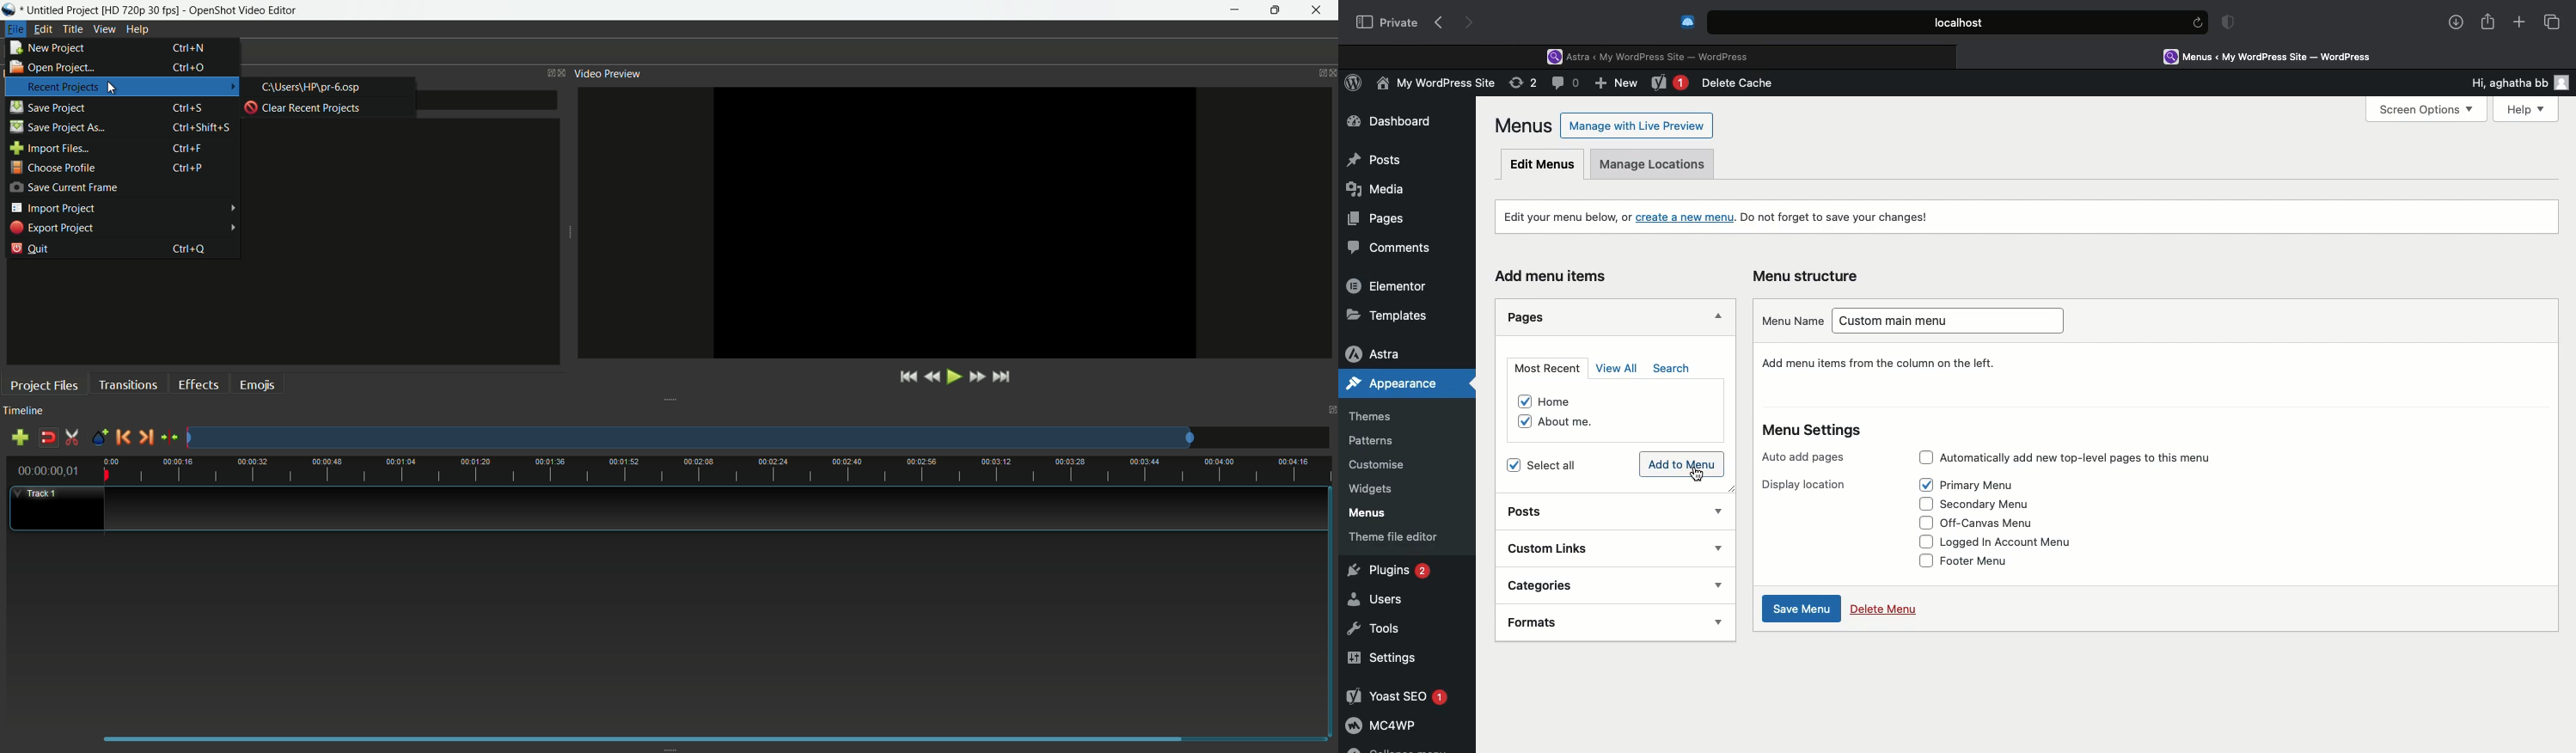 The height and width of the screenshot is (756, 2576). What do you see at coordinates (189, 149) in the screenshot?
I see `keyboard shortcut` at bounding box center [189, 149].